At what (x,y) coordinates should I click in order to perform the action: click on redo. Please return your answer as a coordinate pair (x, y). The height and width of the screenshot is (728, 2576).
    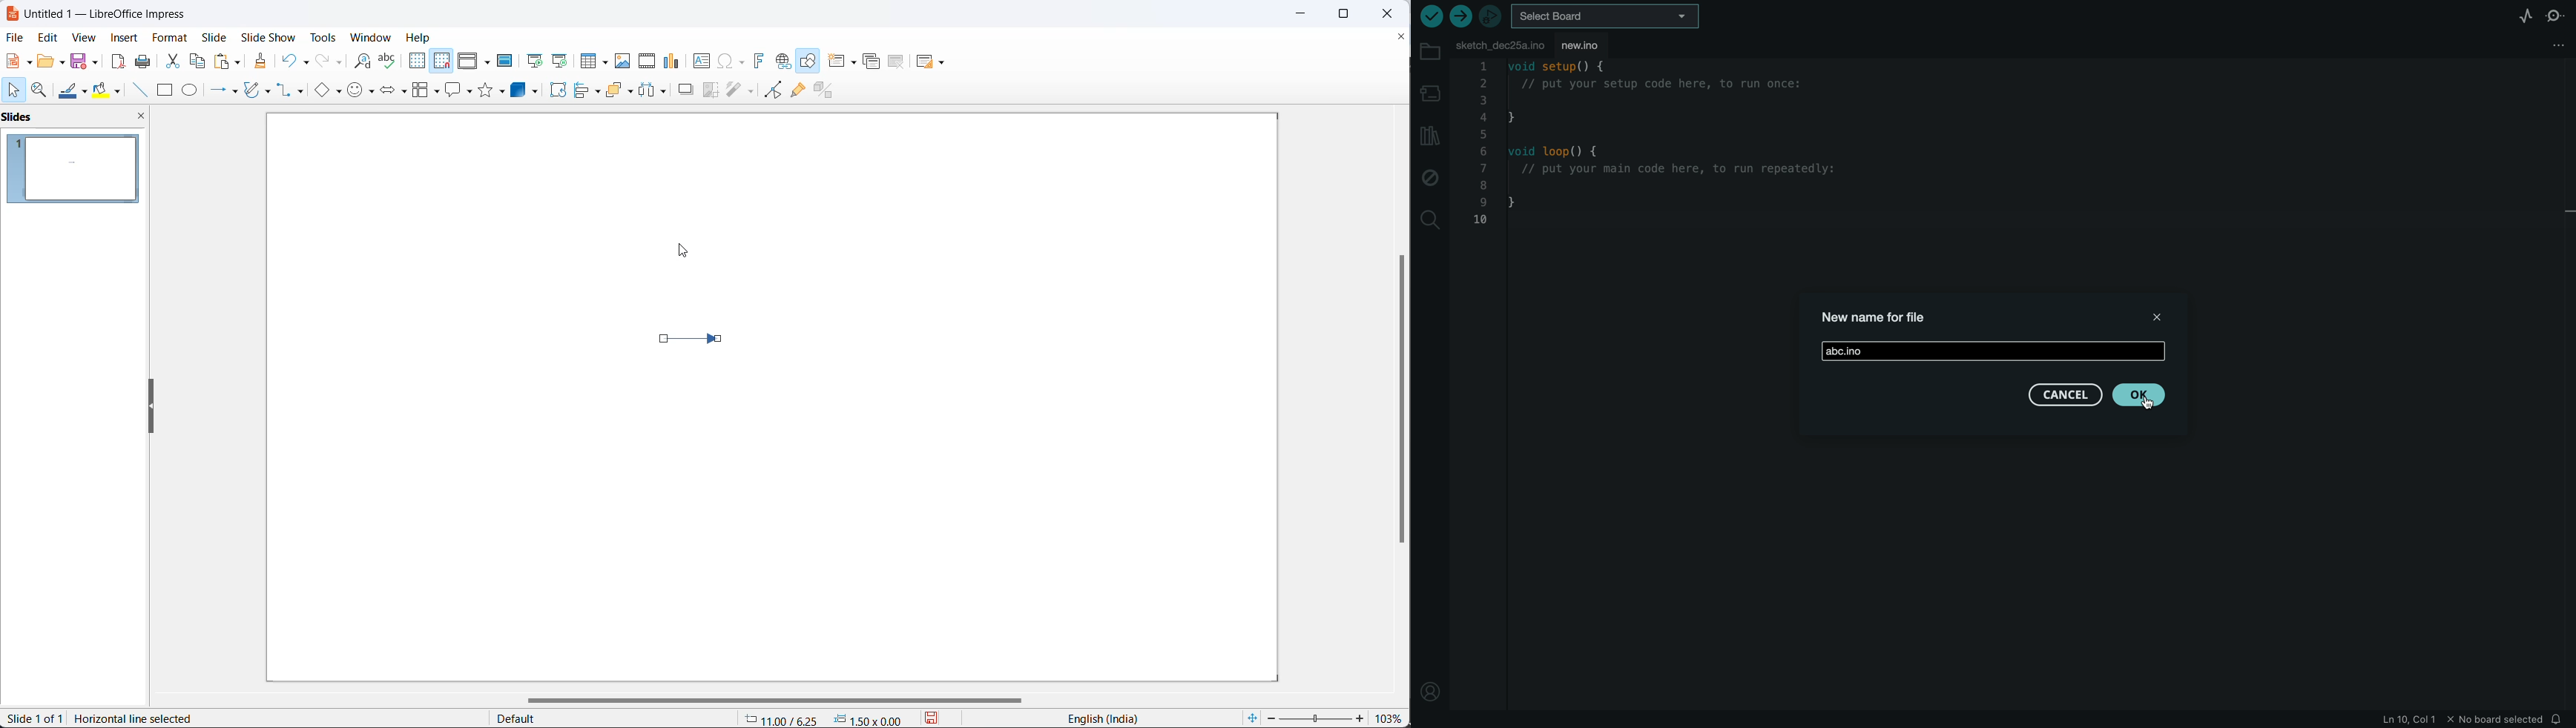
    Looking at the image, I should click on (326, 62).